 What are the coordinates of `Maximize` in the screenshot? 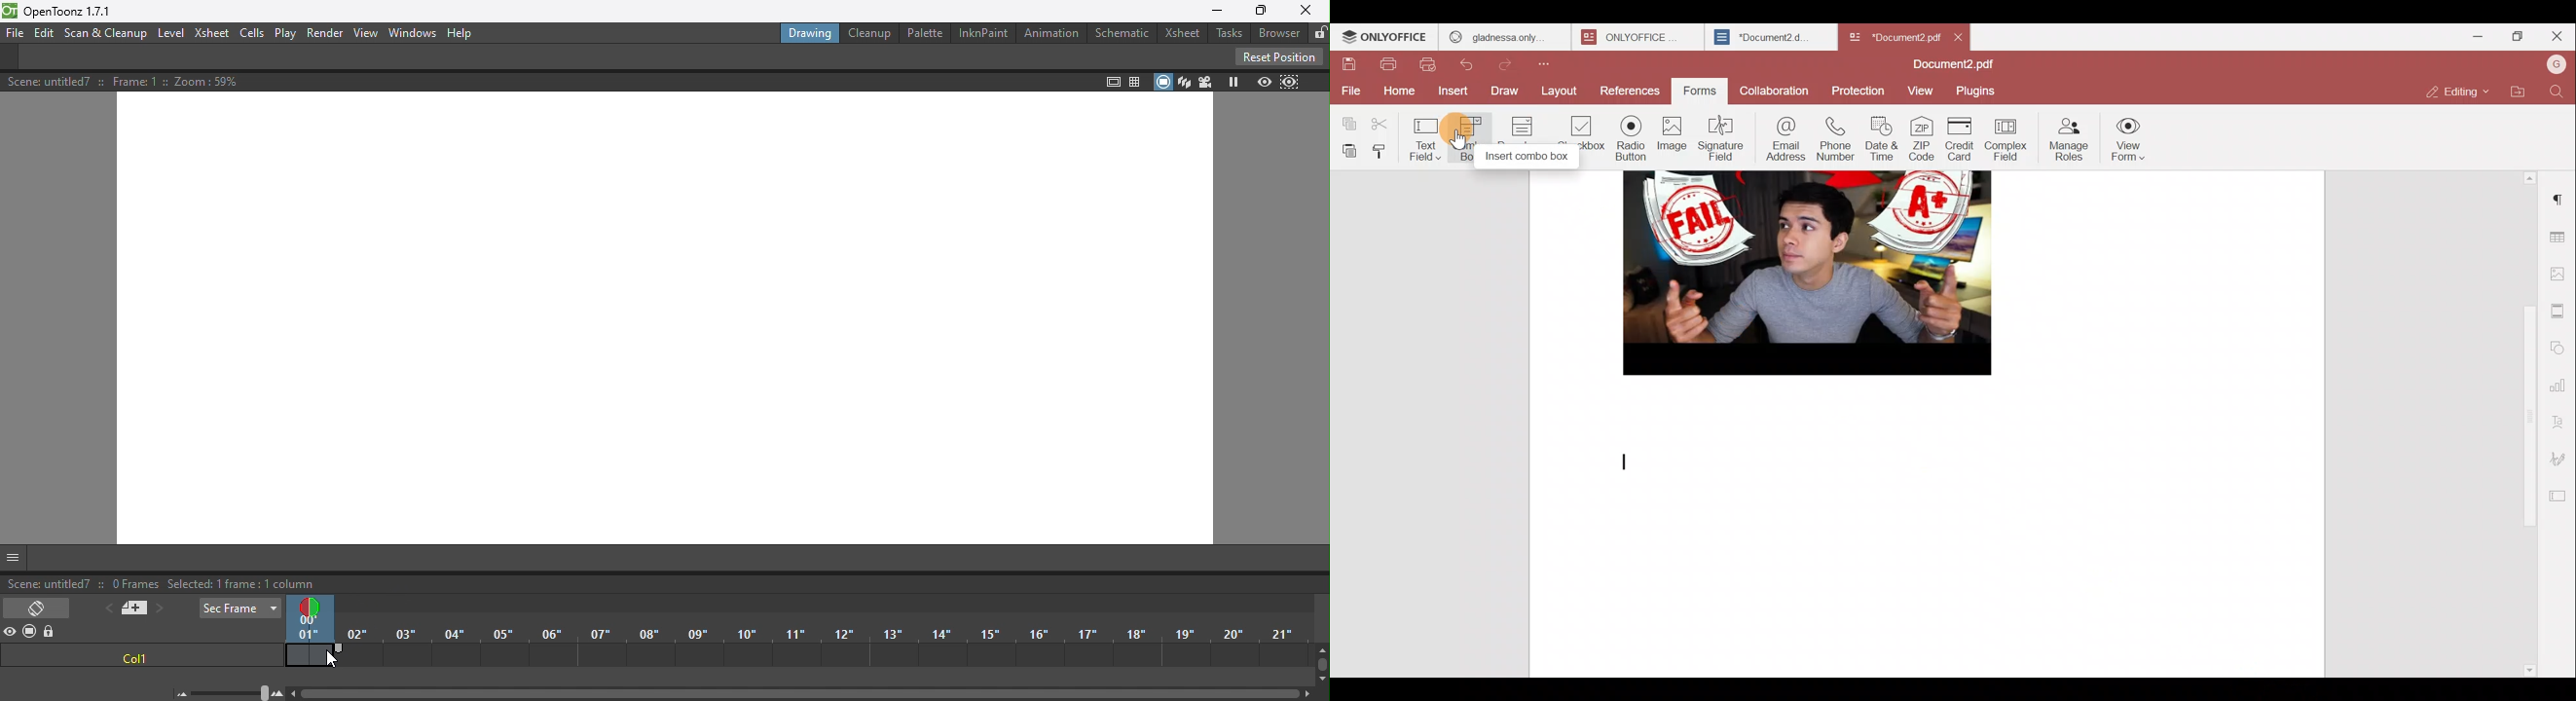 It's located at (2514, 38).